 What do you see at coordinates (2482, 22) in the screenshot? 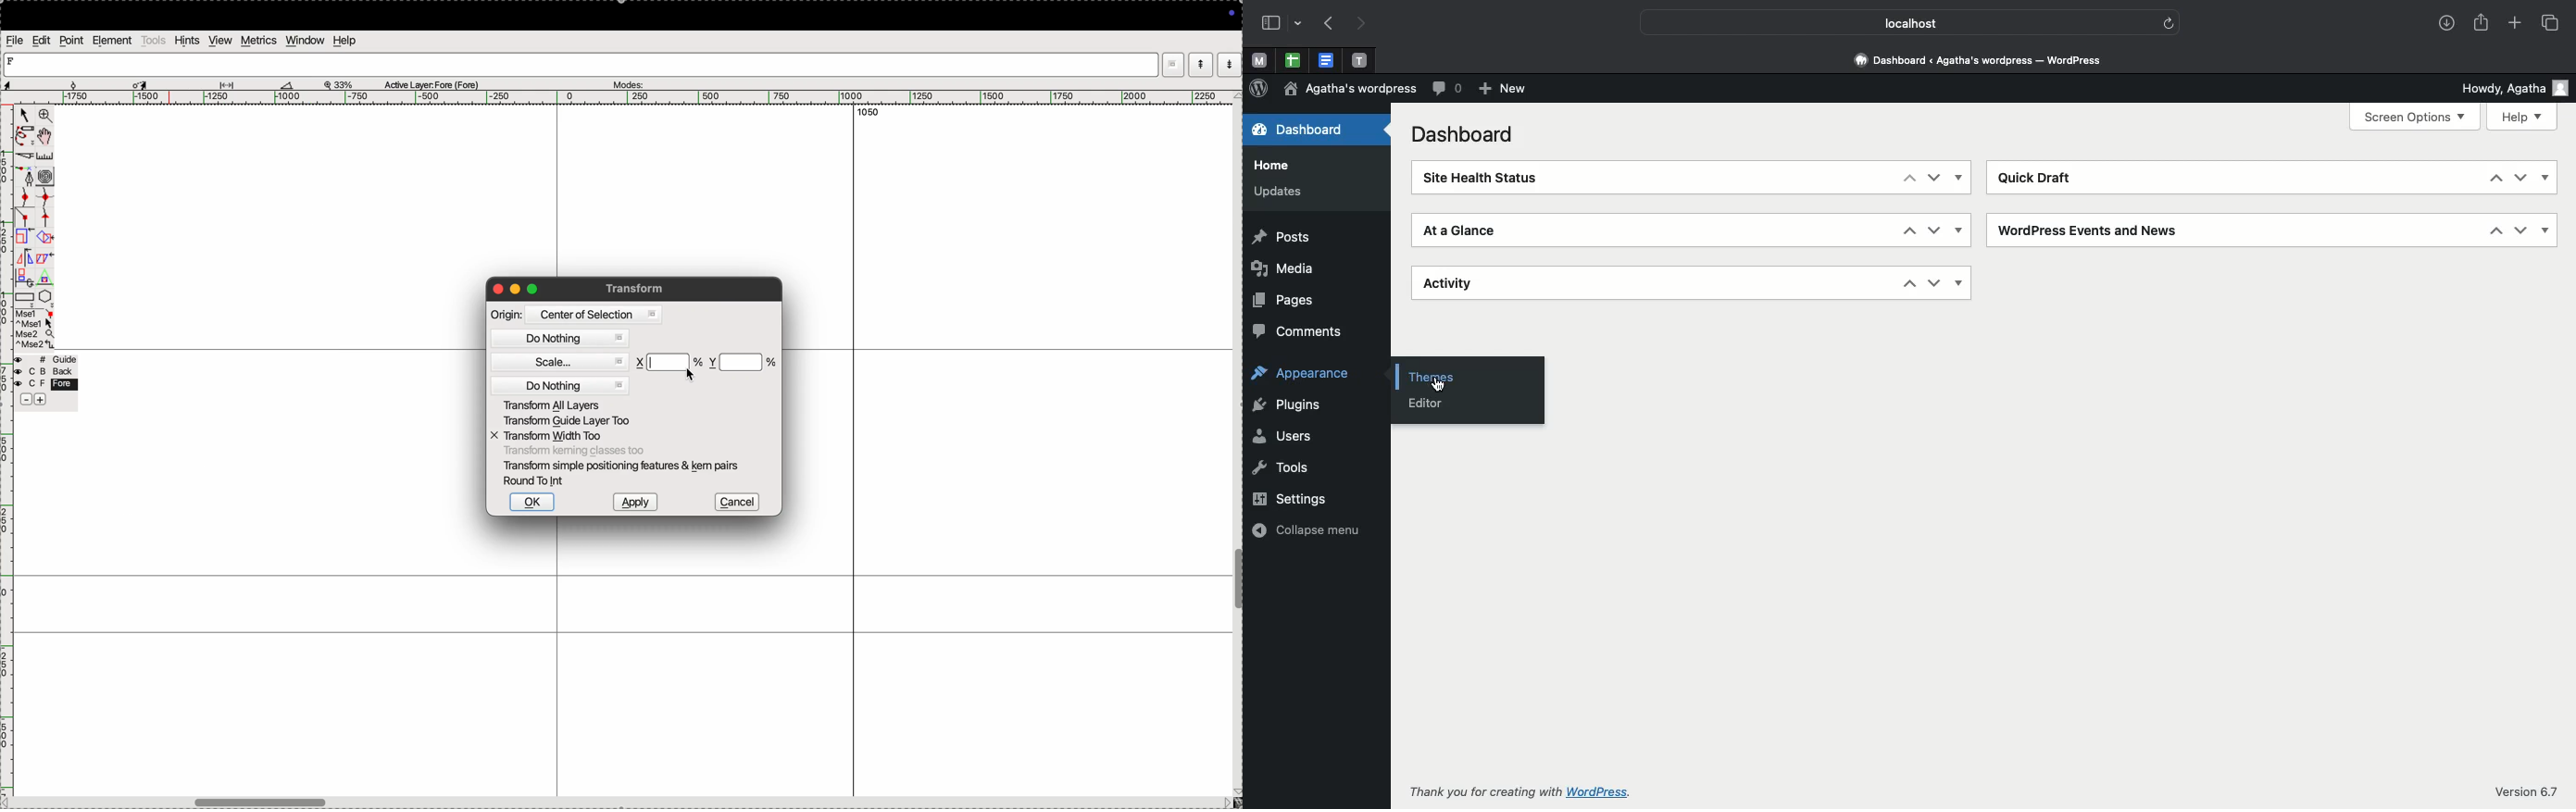
I see `Share` at bounding box center [2482, 22].